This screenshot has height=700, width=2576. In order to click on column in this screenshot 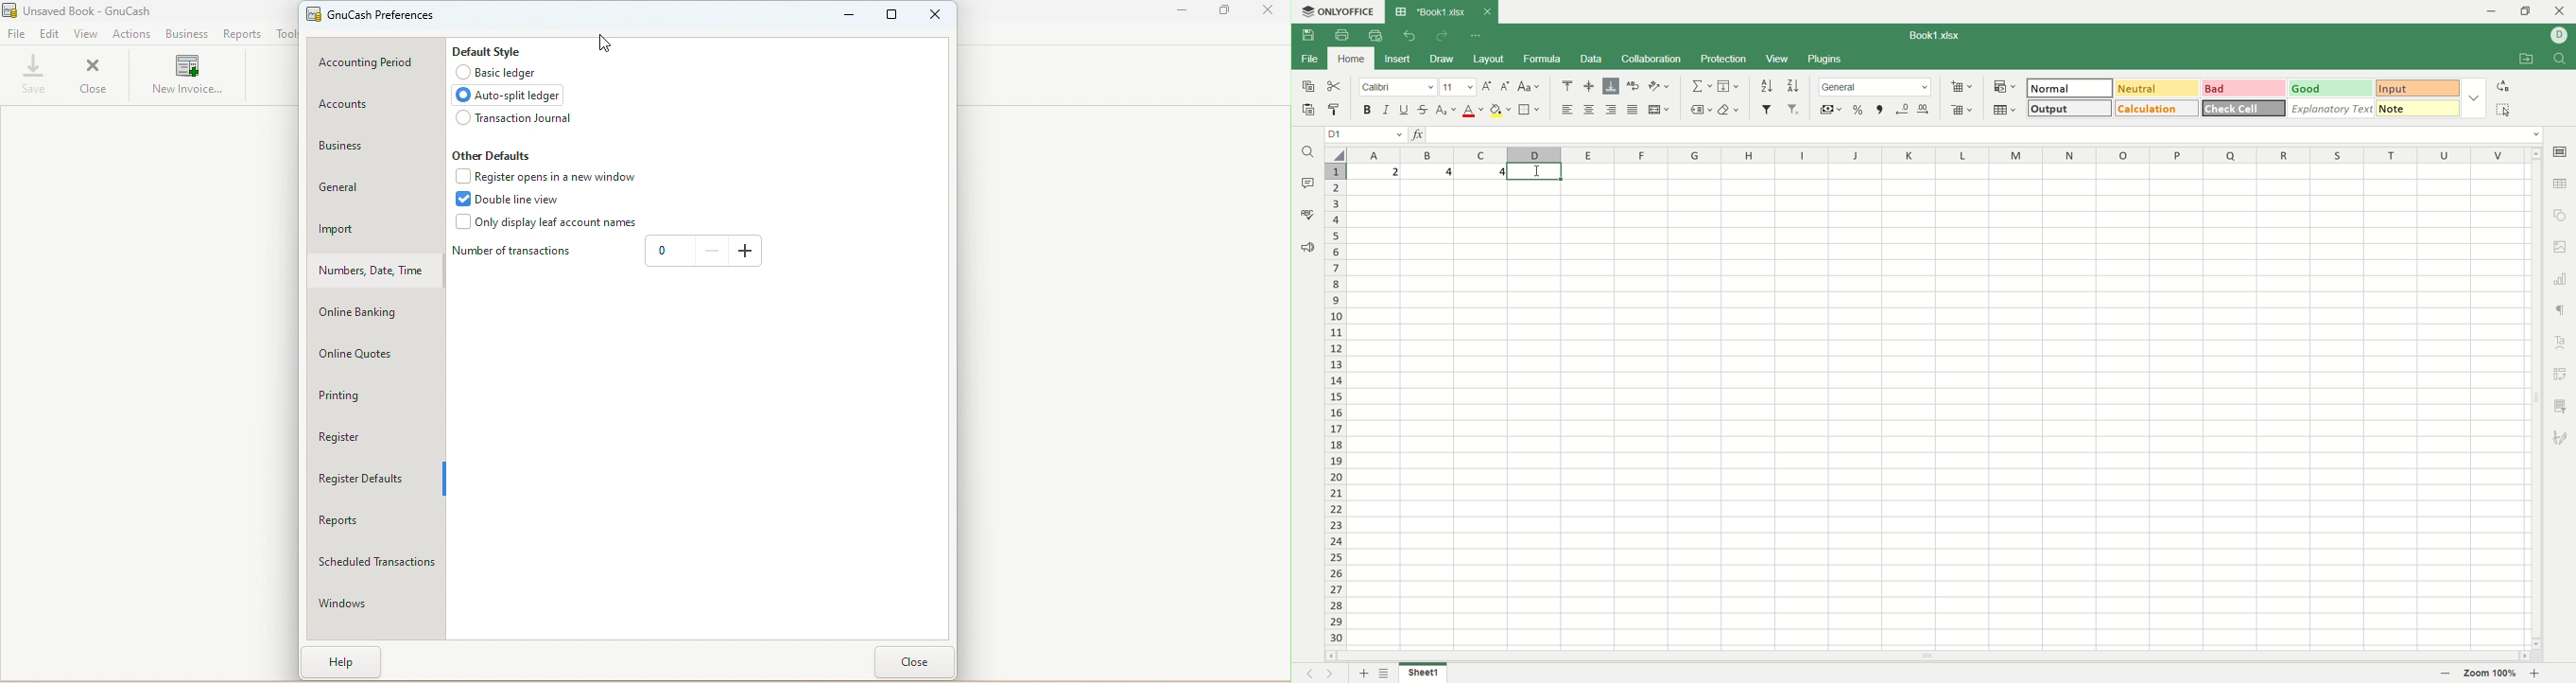, I will do `click(1940, 155)`.